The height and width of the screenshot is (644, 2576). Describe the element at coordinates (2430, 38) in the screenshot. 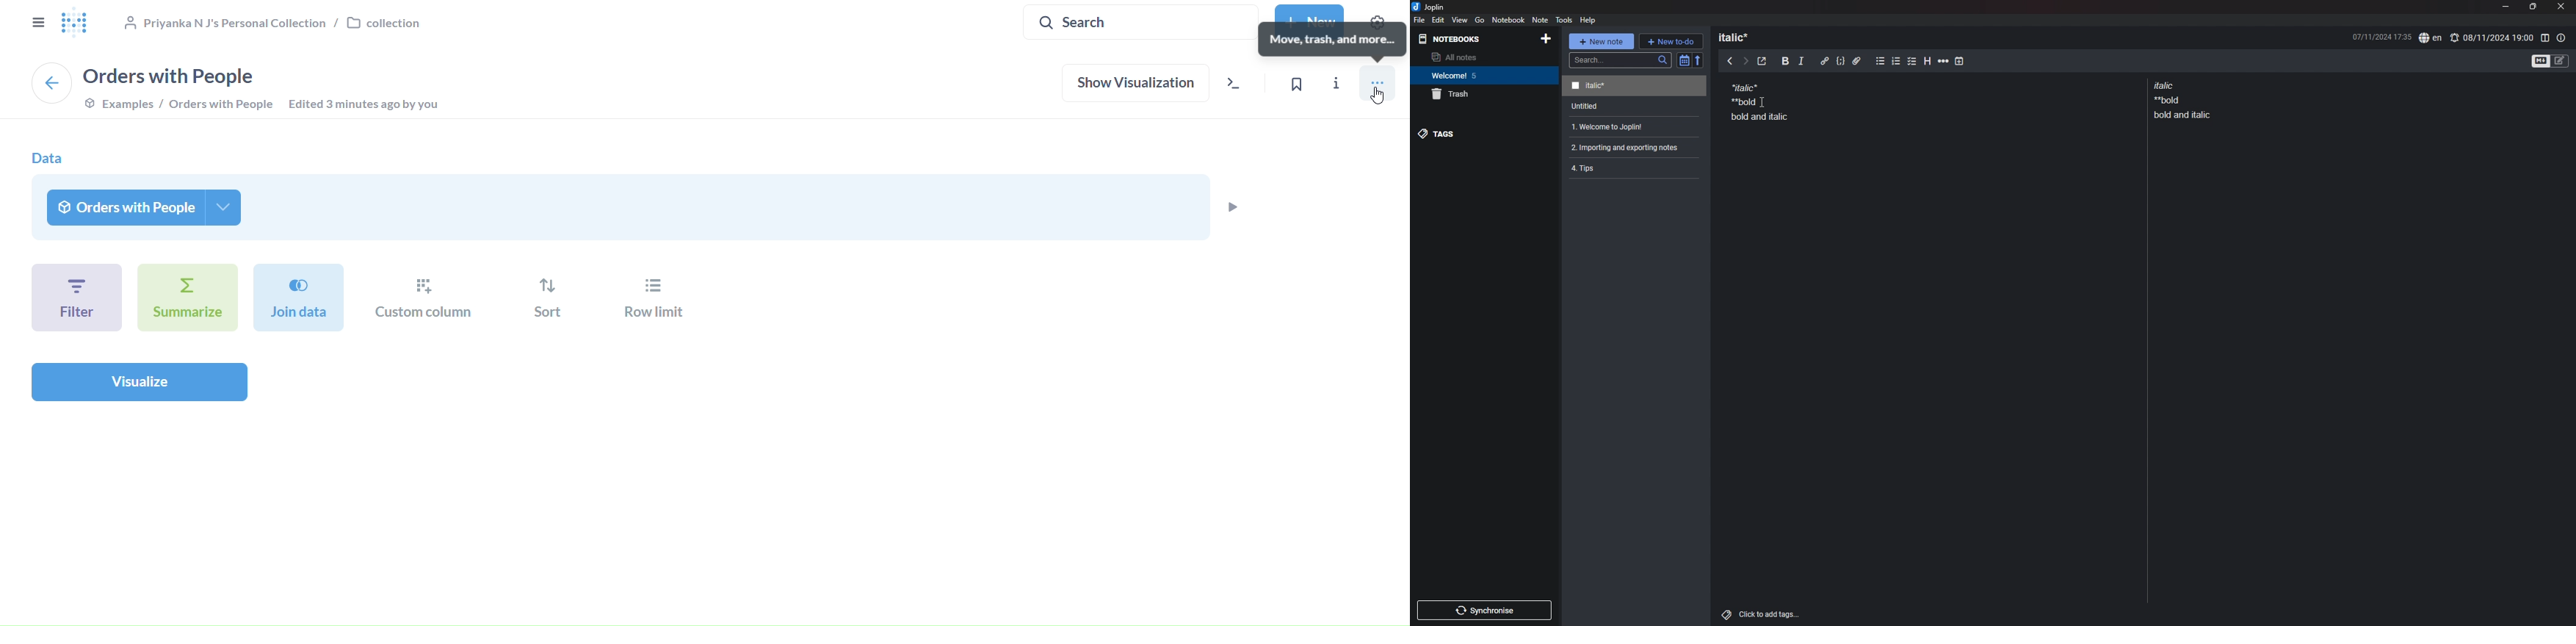

I see `spell check` at that location.